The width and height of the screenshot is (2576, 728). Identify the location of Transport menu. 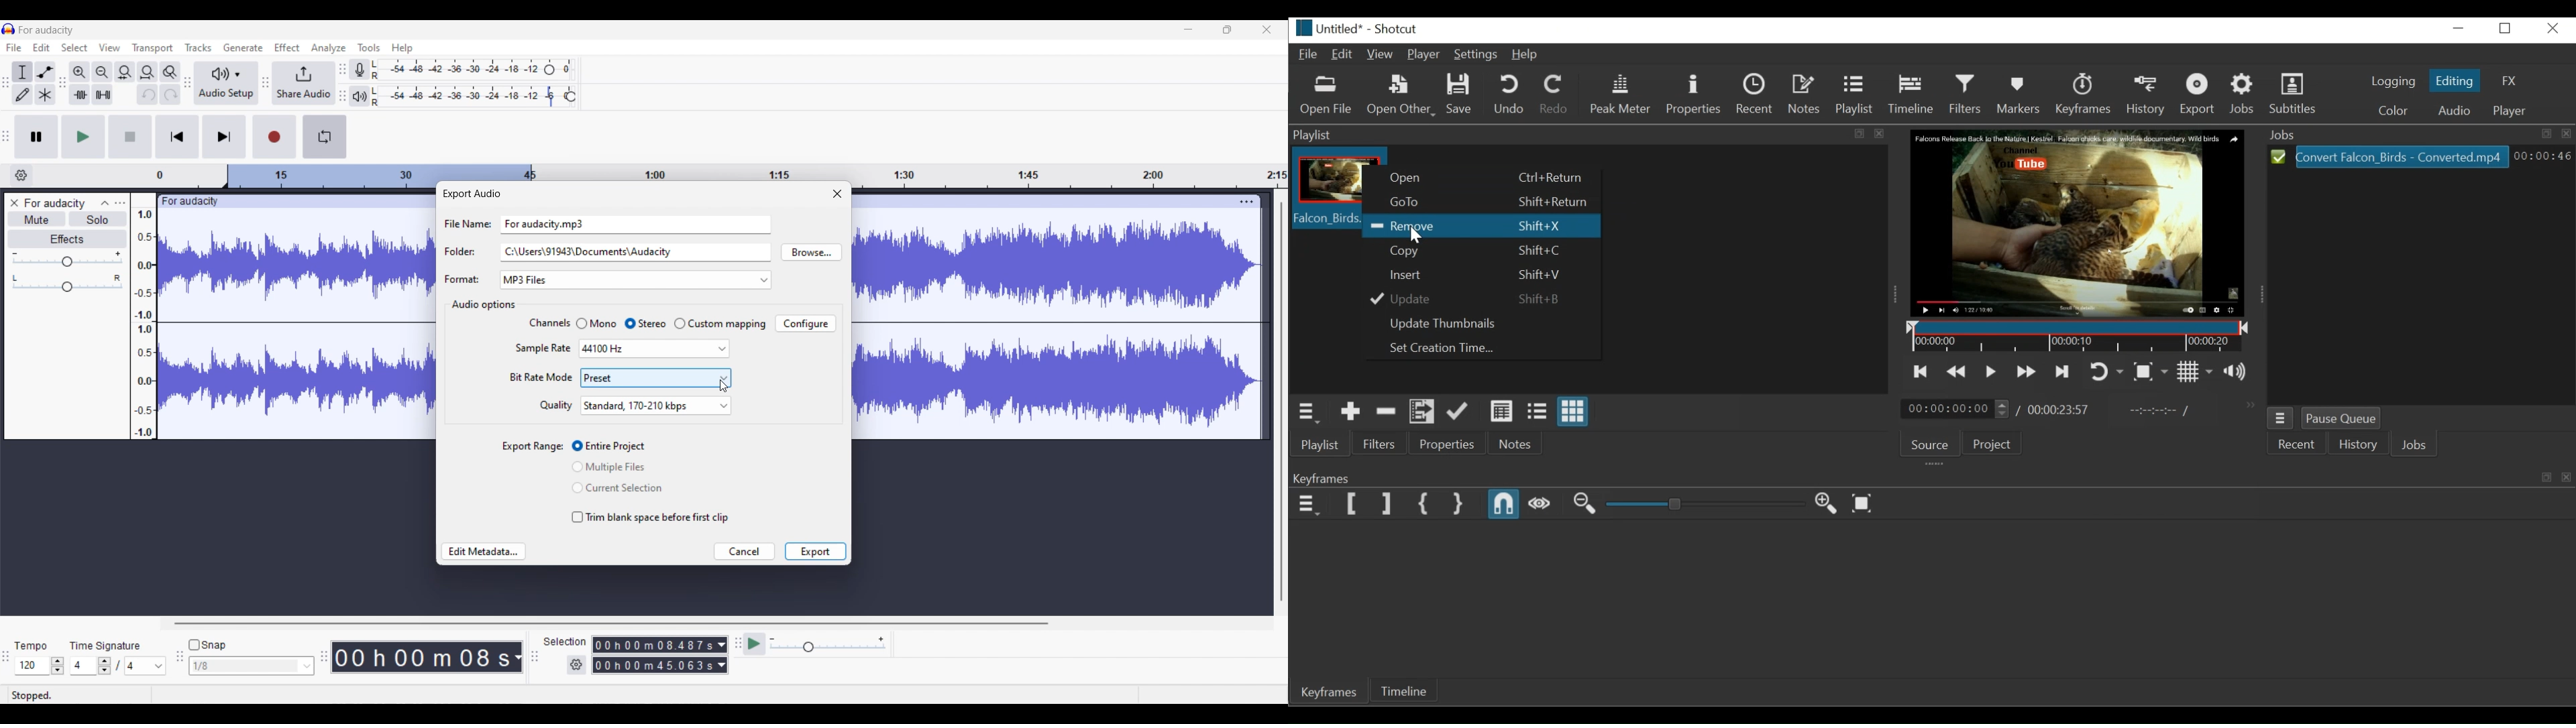
(153, 48).